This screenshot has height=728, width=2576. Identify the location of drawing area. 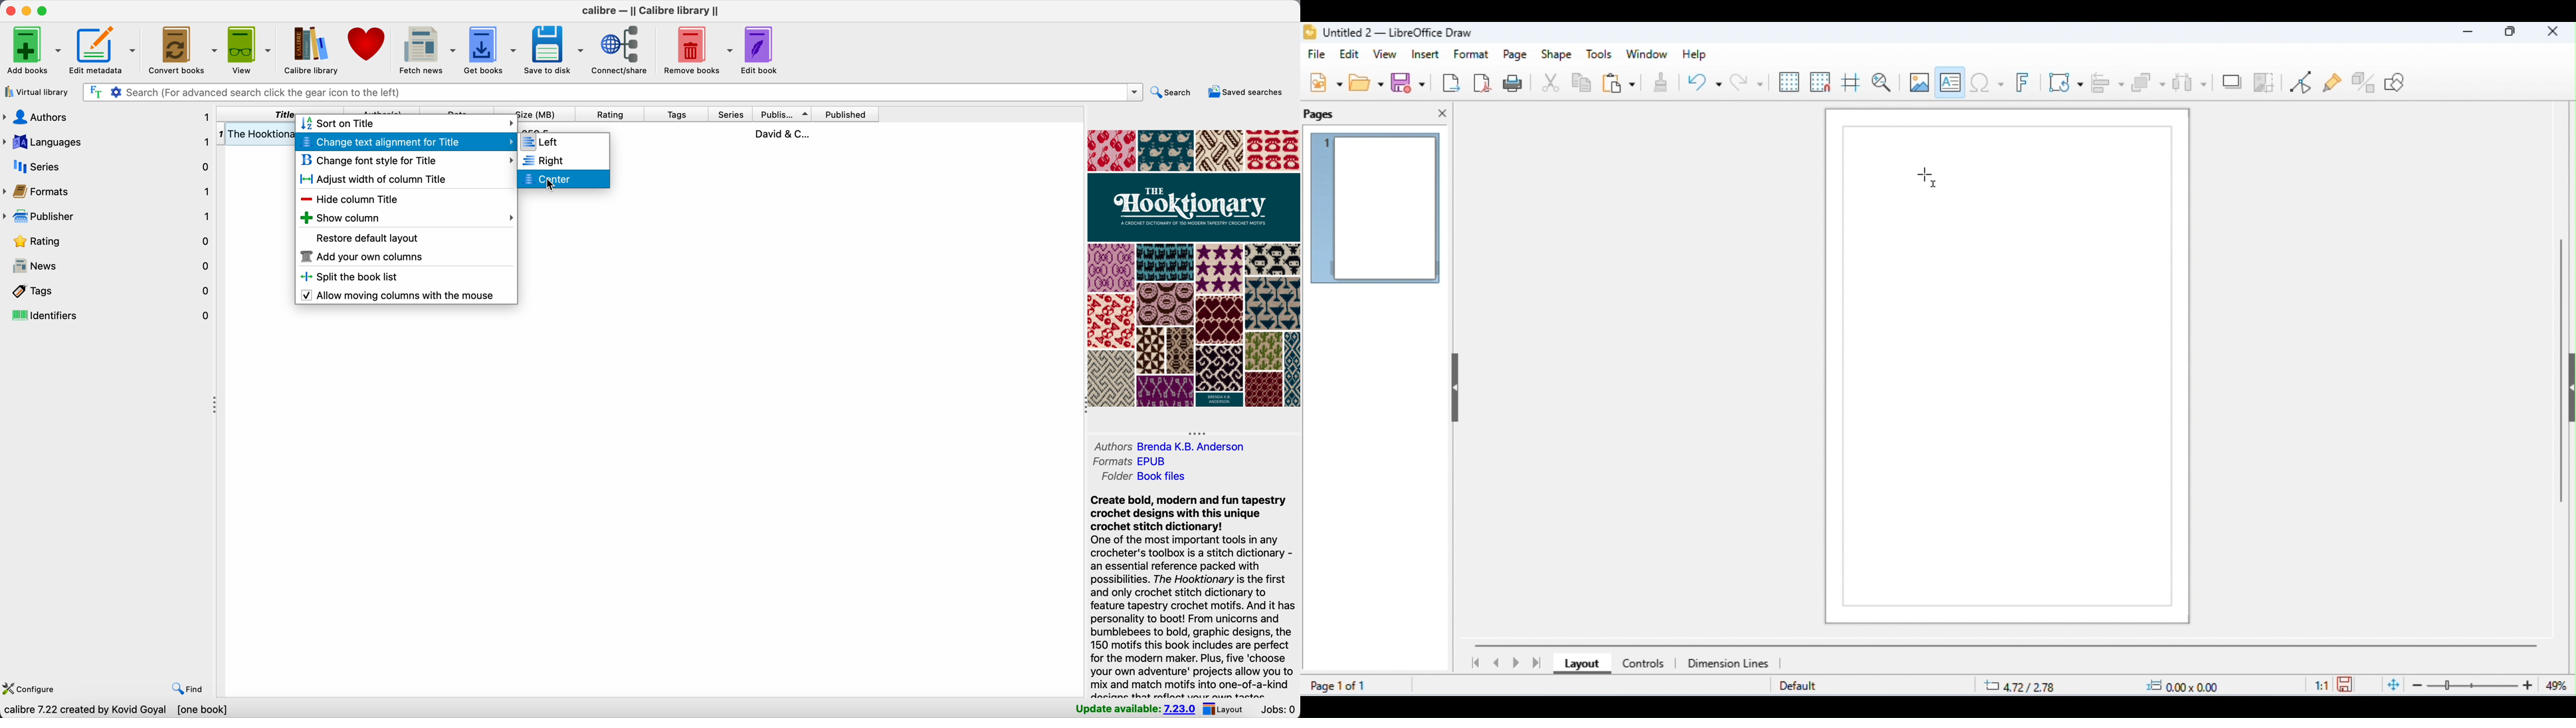
(2009, 371).